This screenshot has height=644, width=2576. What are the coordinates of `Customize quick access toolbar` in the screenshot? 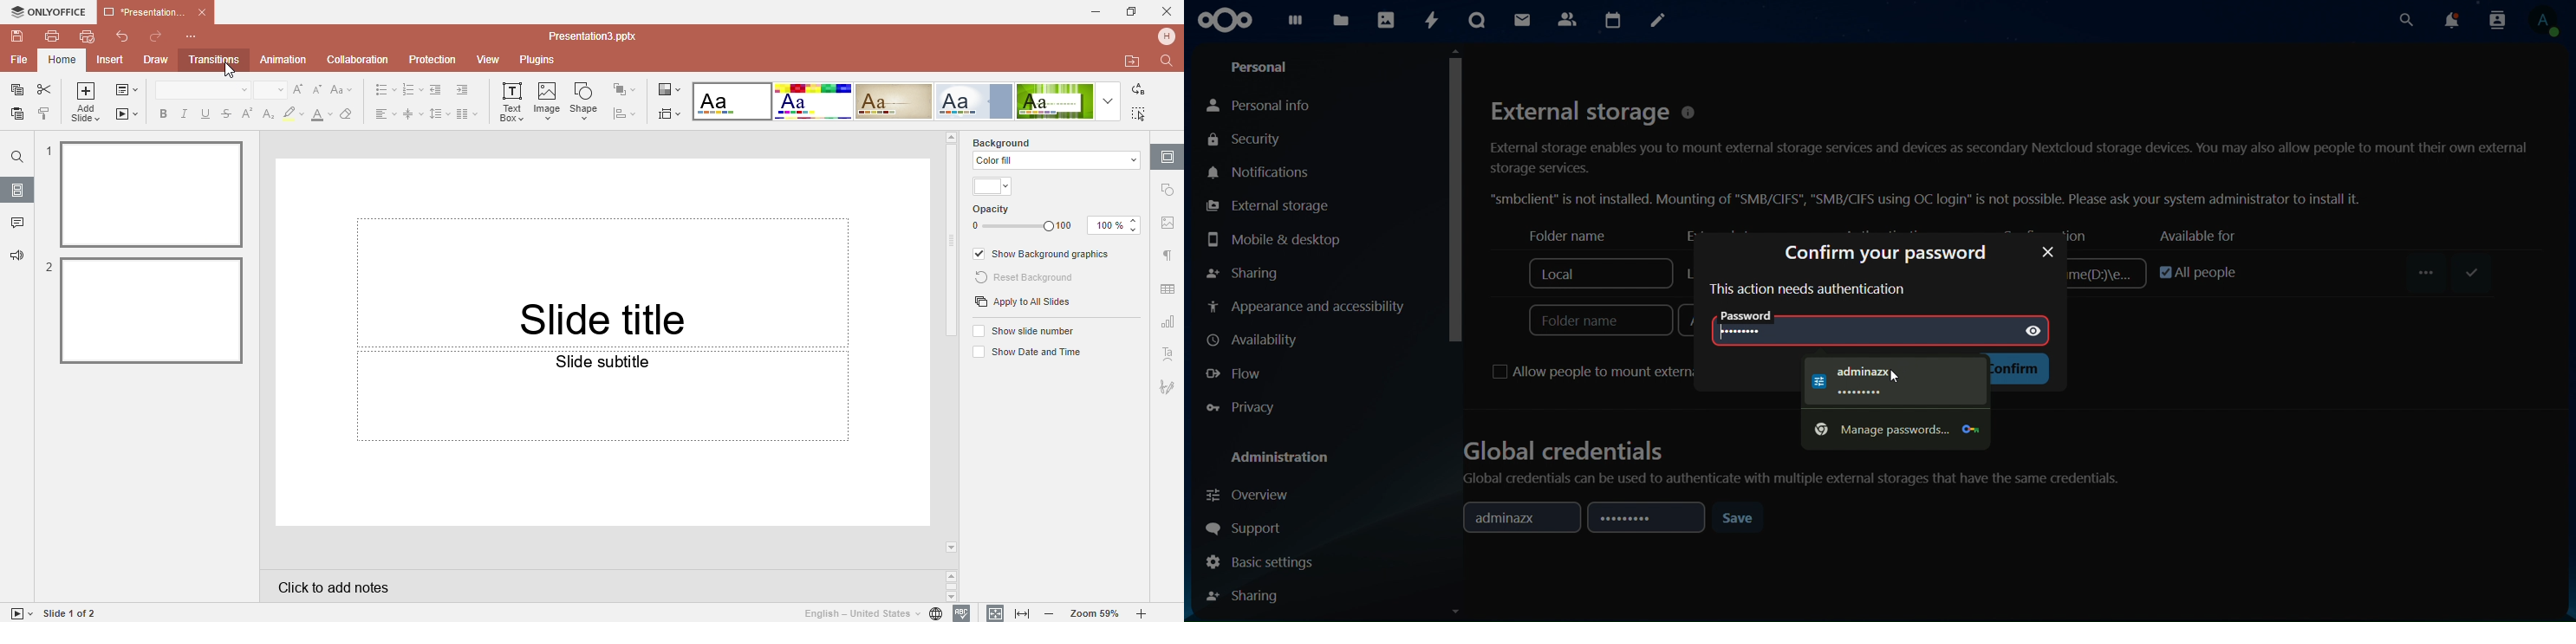 It's located at (200, 36).